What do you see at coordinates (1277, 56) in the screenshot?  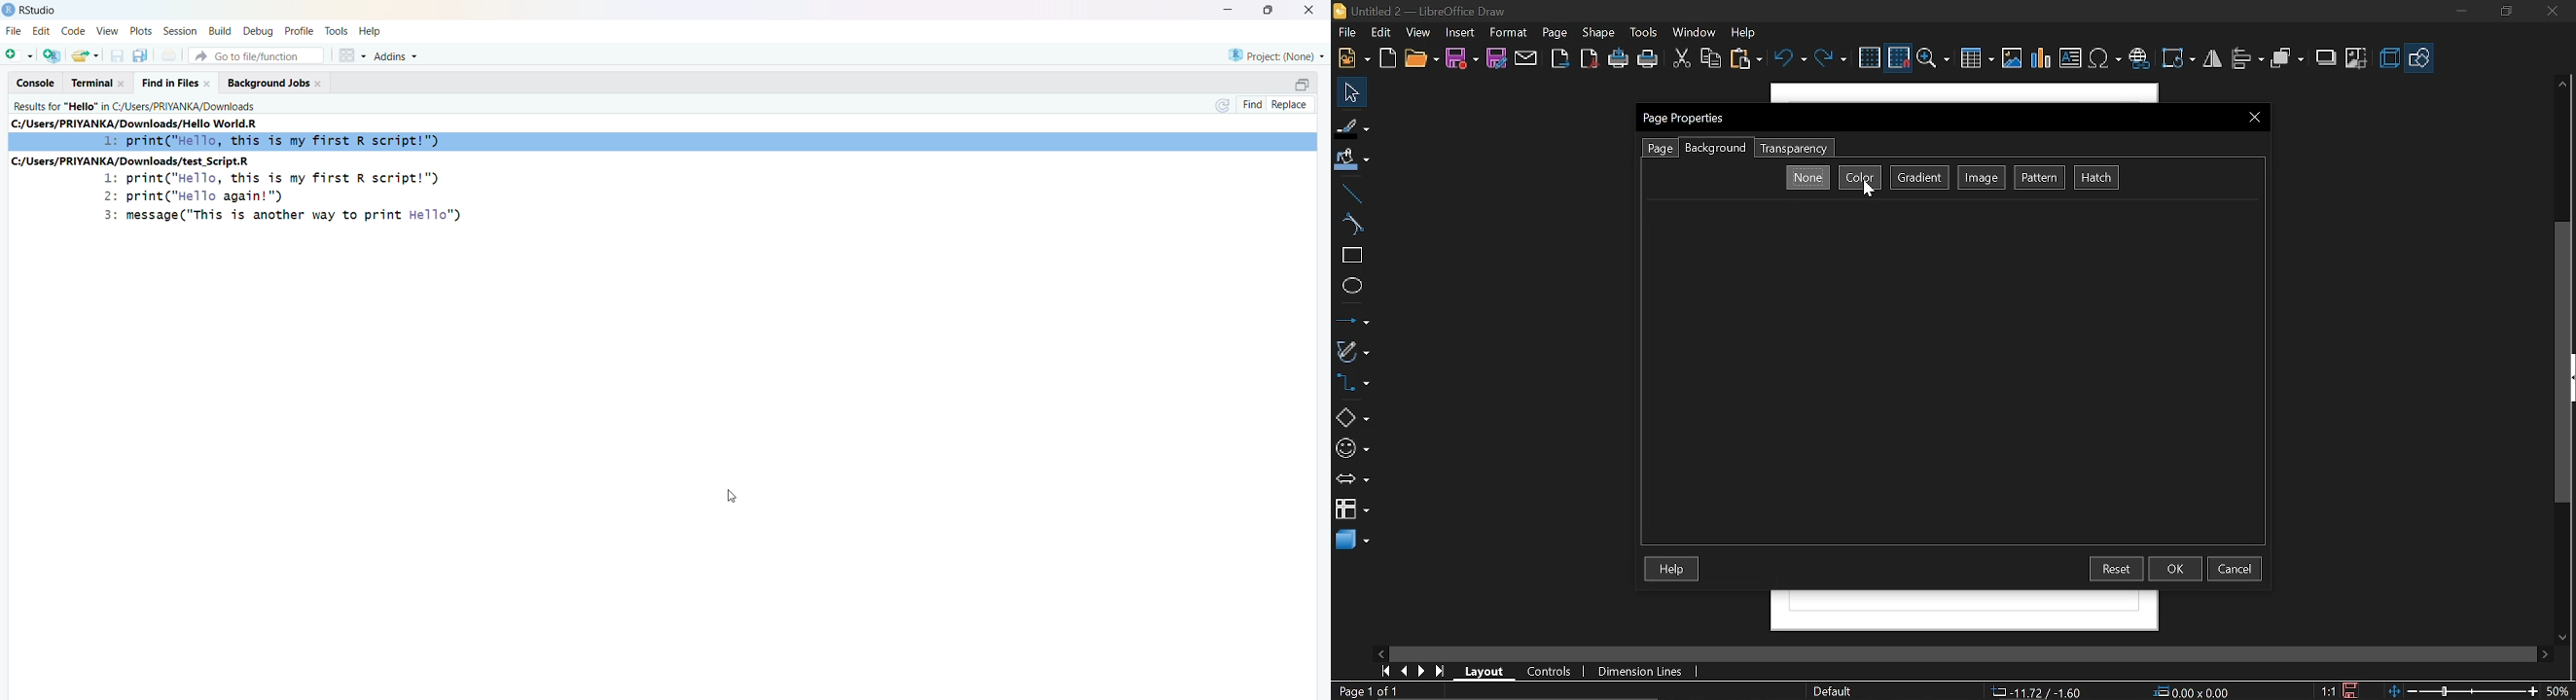 I see `Project: (none)` at bounding box center [1277, 56].